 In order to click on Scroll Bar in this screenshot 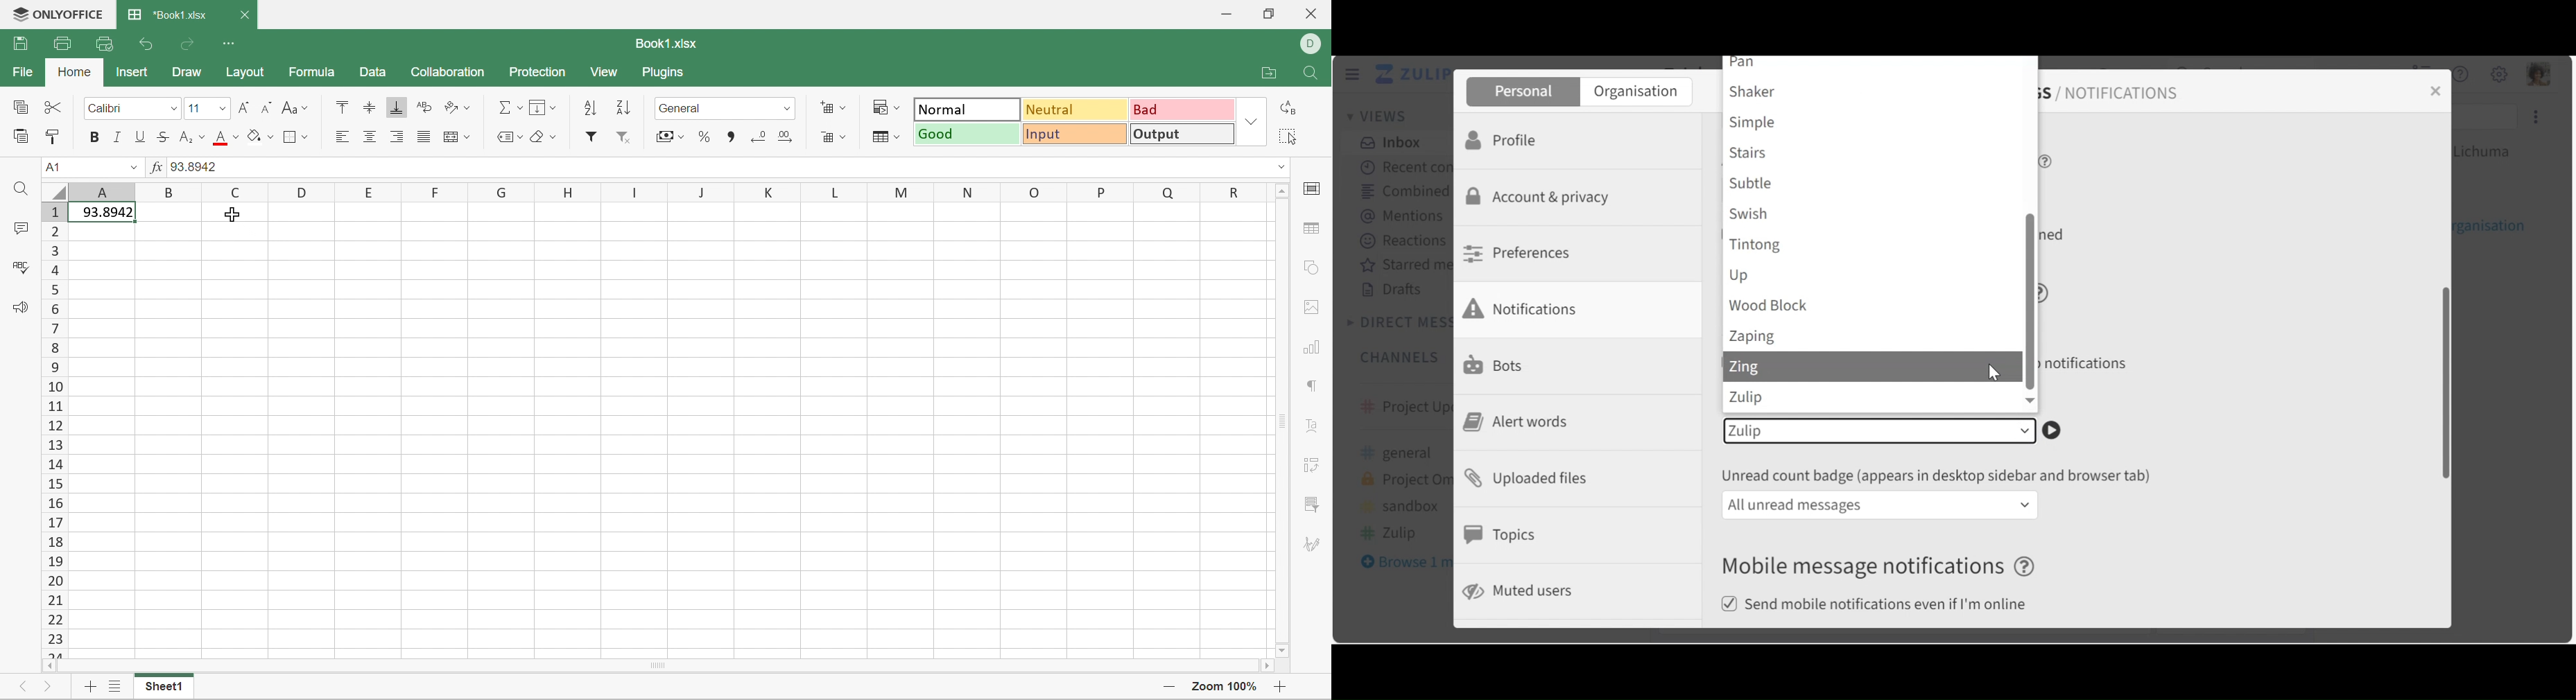, I will do `click(1279, 423)`.